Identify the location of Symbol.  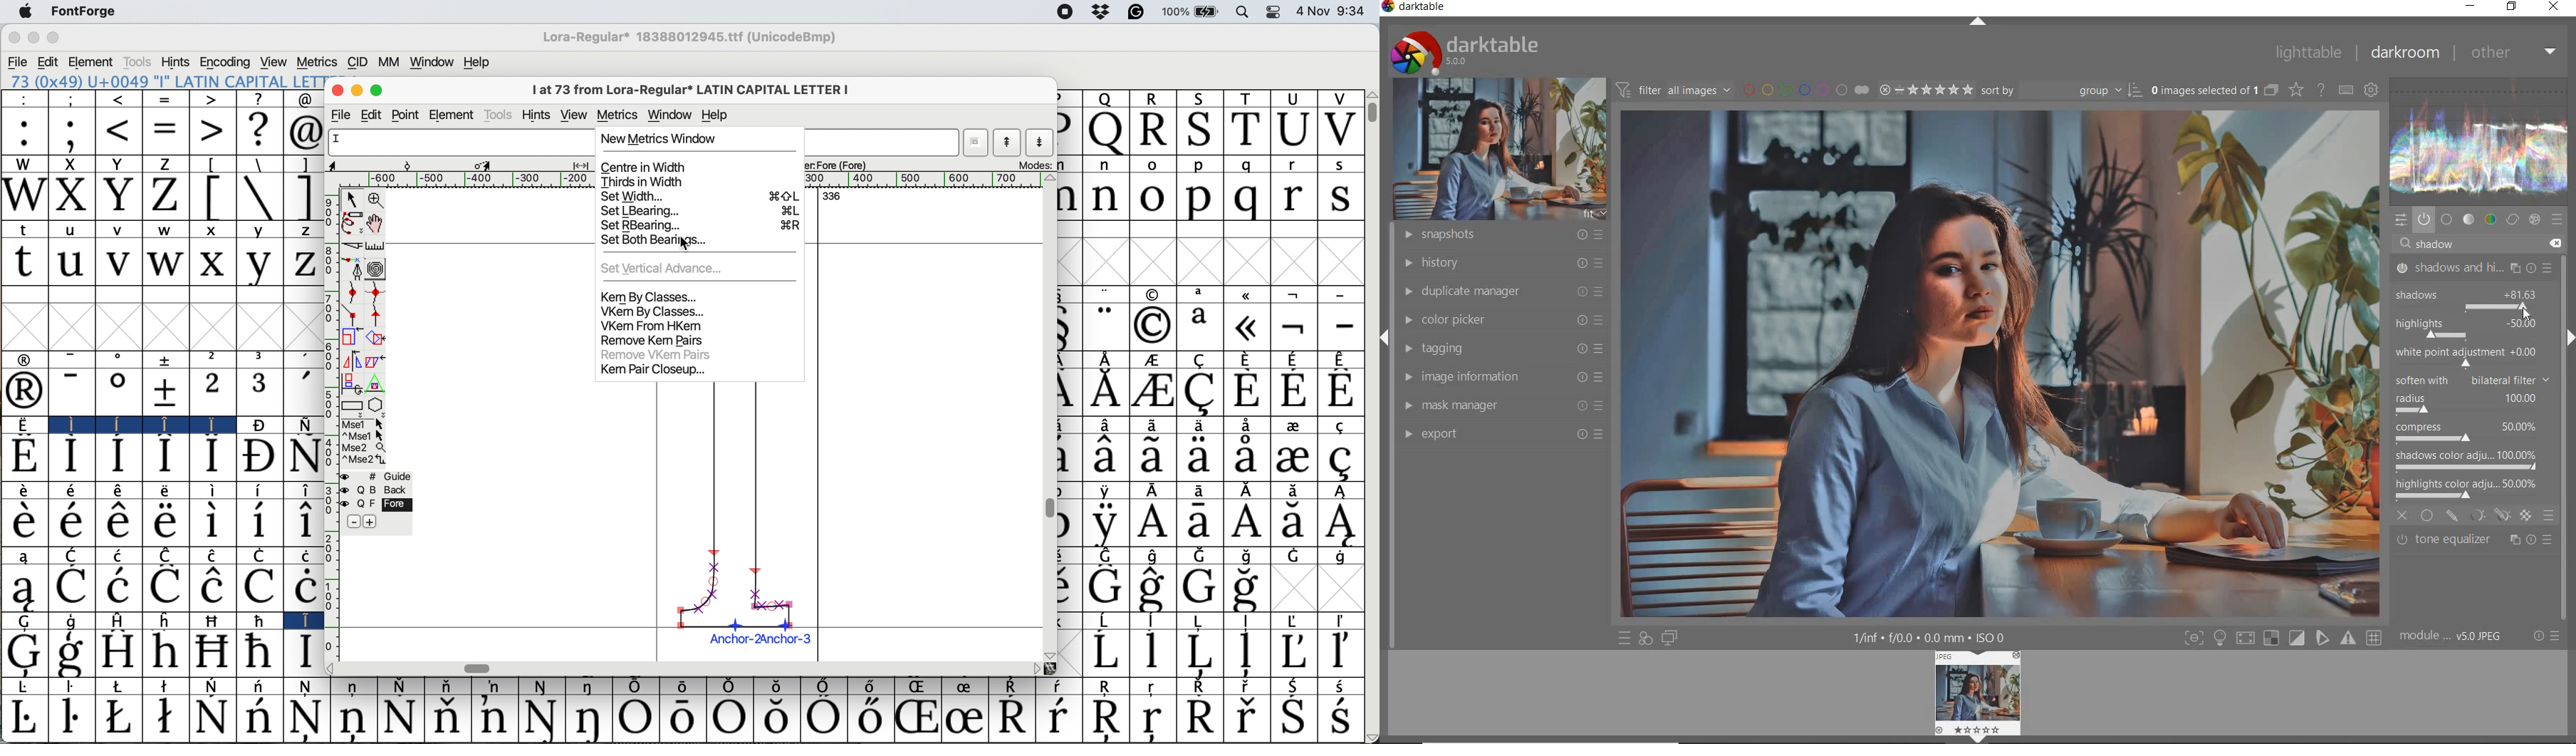
(119, 716).